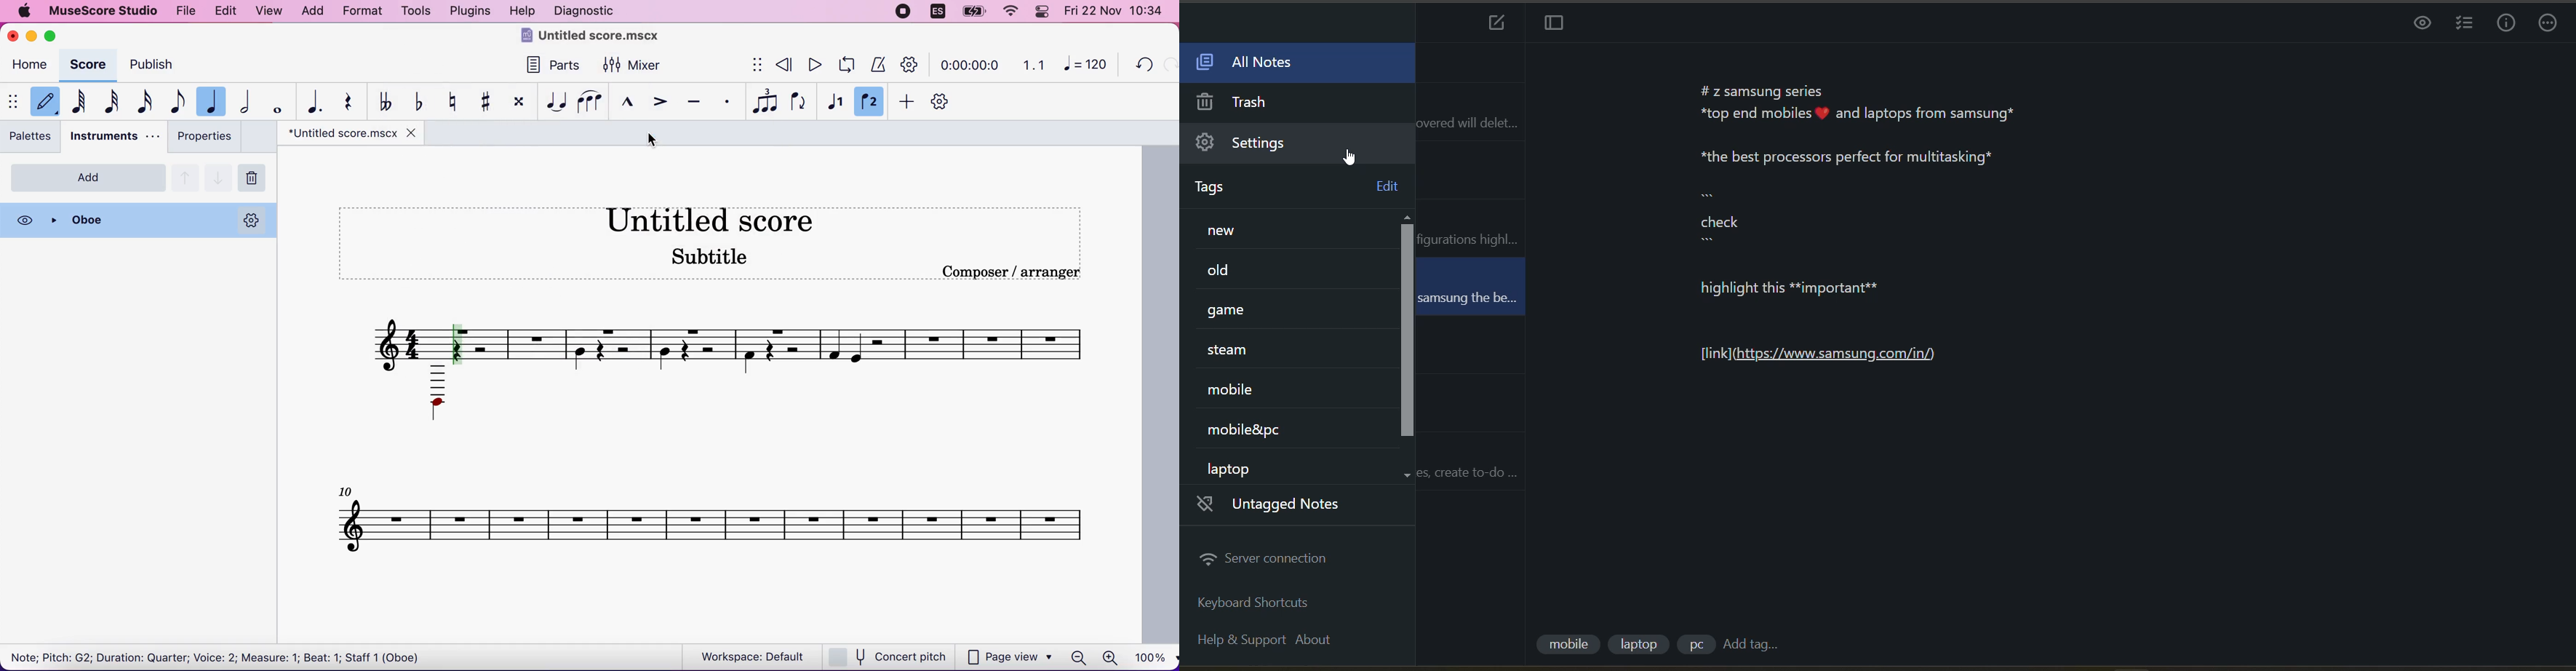 The height and width of the screenshot is (672, 2576). Describe the element at coordinates (1111, 656) in the screenshot. I see `zoom in` at that location.